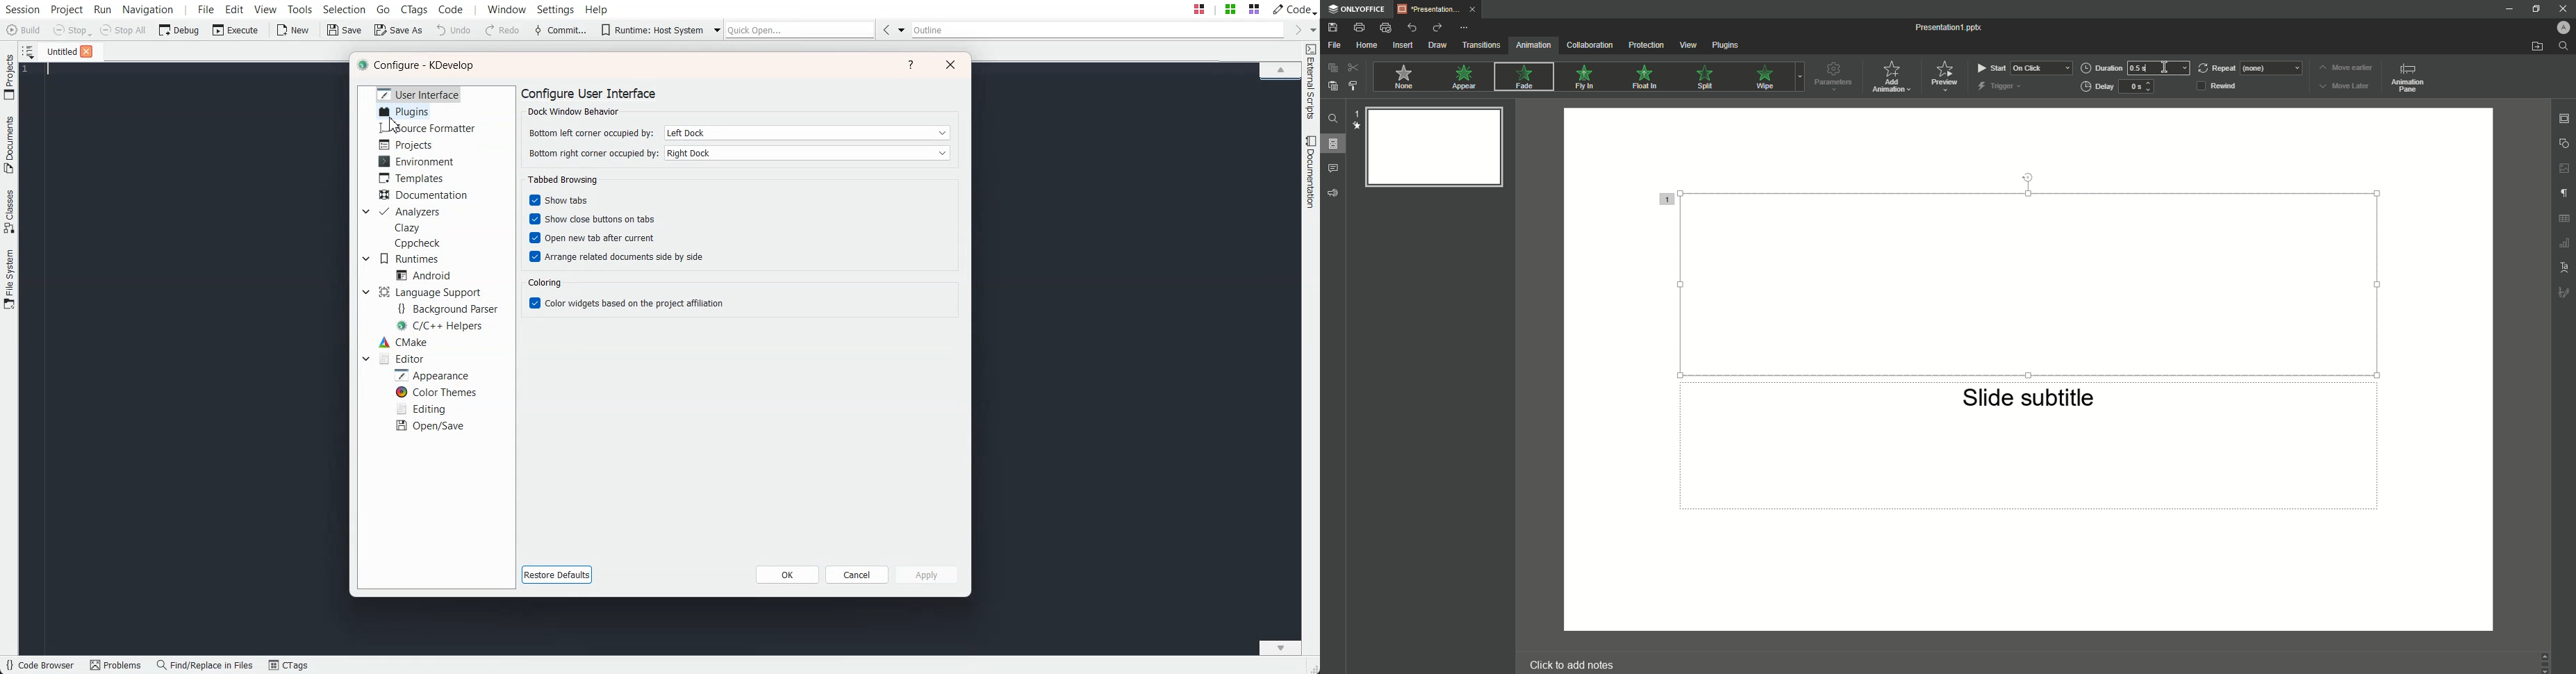 This screenshot has width=2576, height=700. I want to click on Slide subtitle, so click(2030, 402).